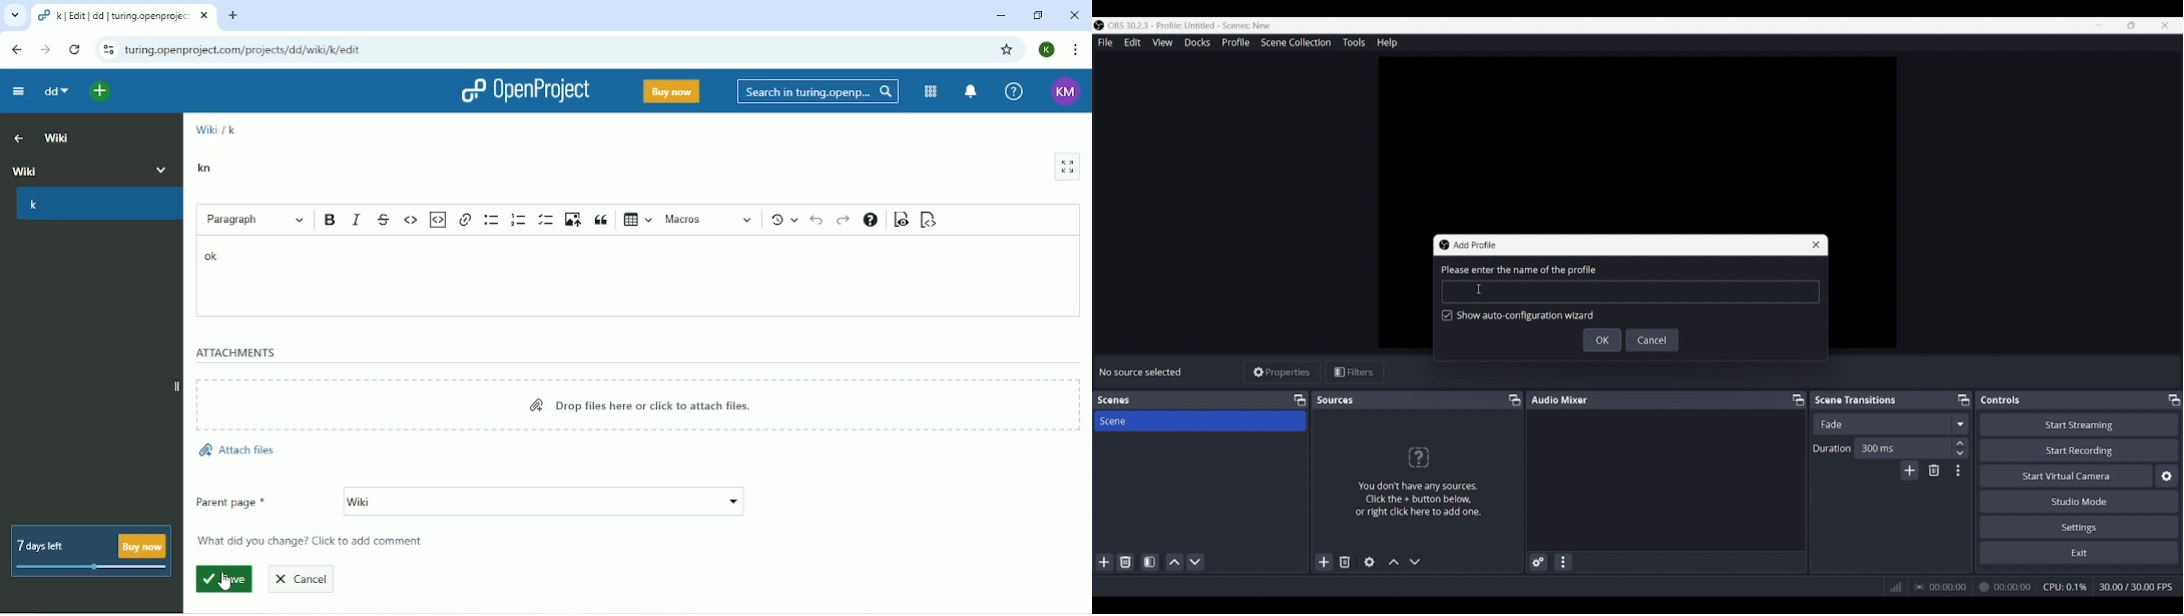 The image size is (2184, 616). Describe the element at coordinates (1336, 400) in the screenshot. I see `Panel title` at that location.